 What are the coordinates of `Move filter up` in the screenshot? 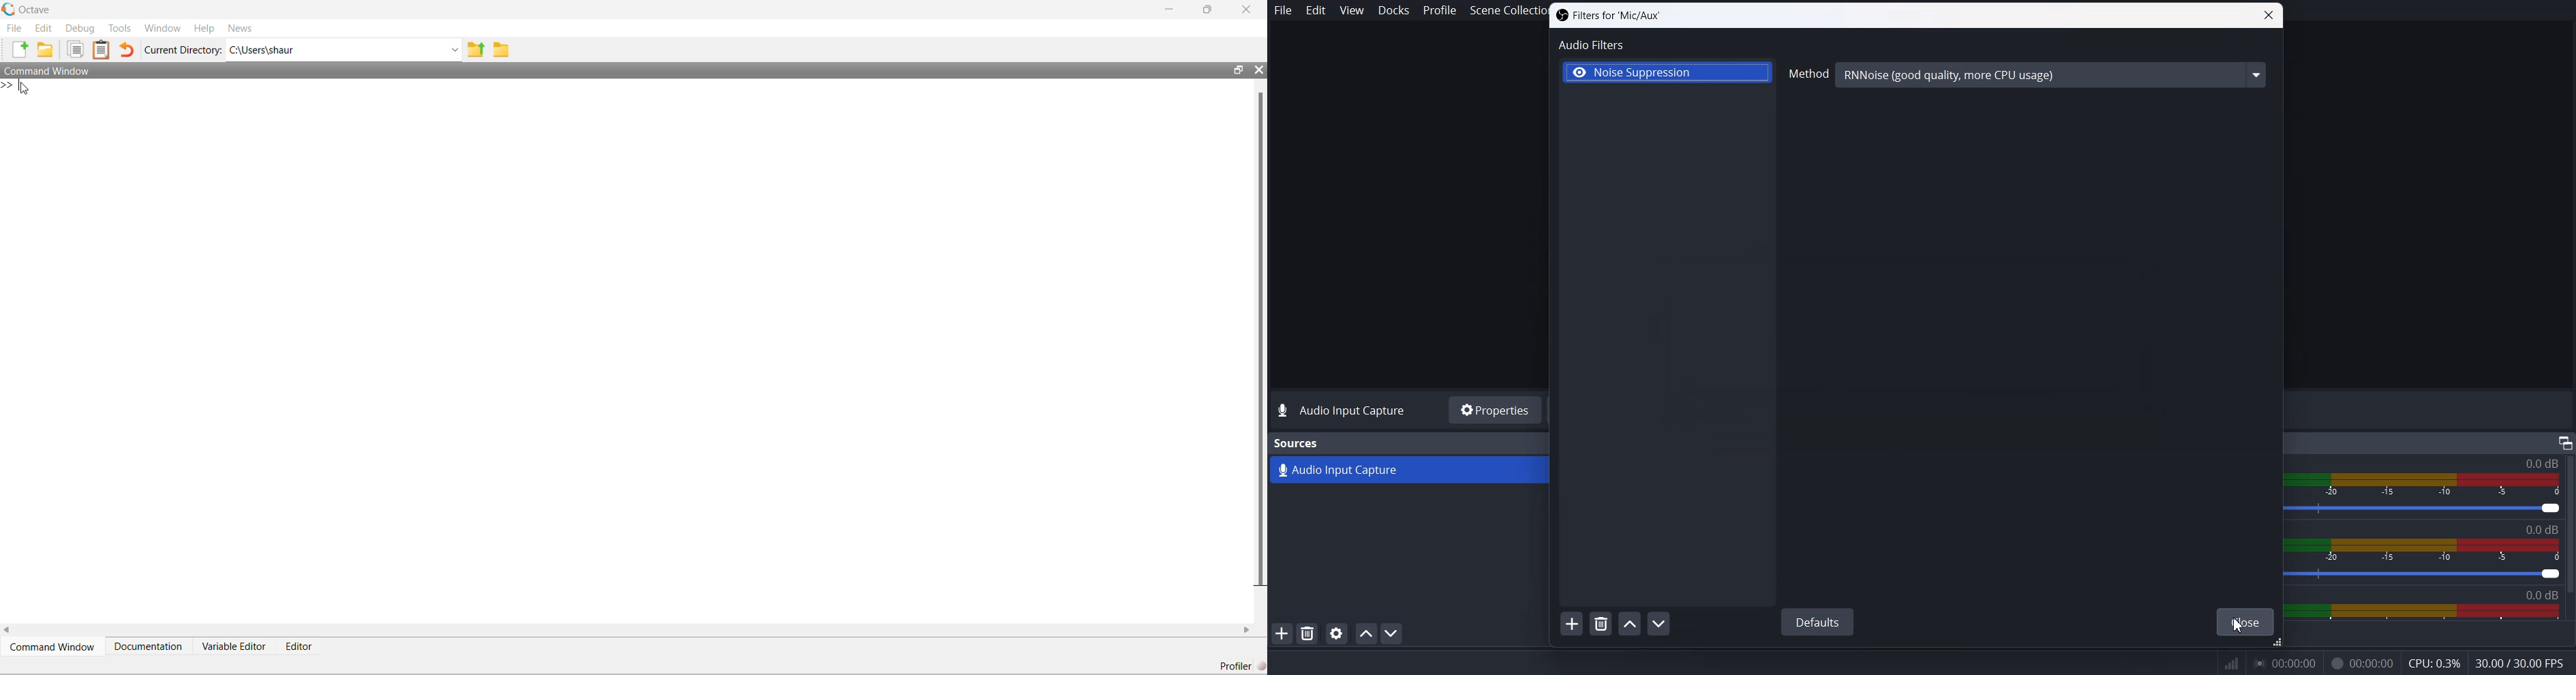 It's located at (1629, 624).